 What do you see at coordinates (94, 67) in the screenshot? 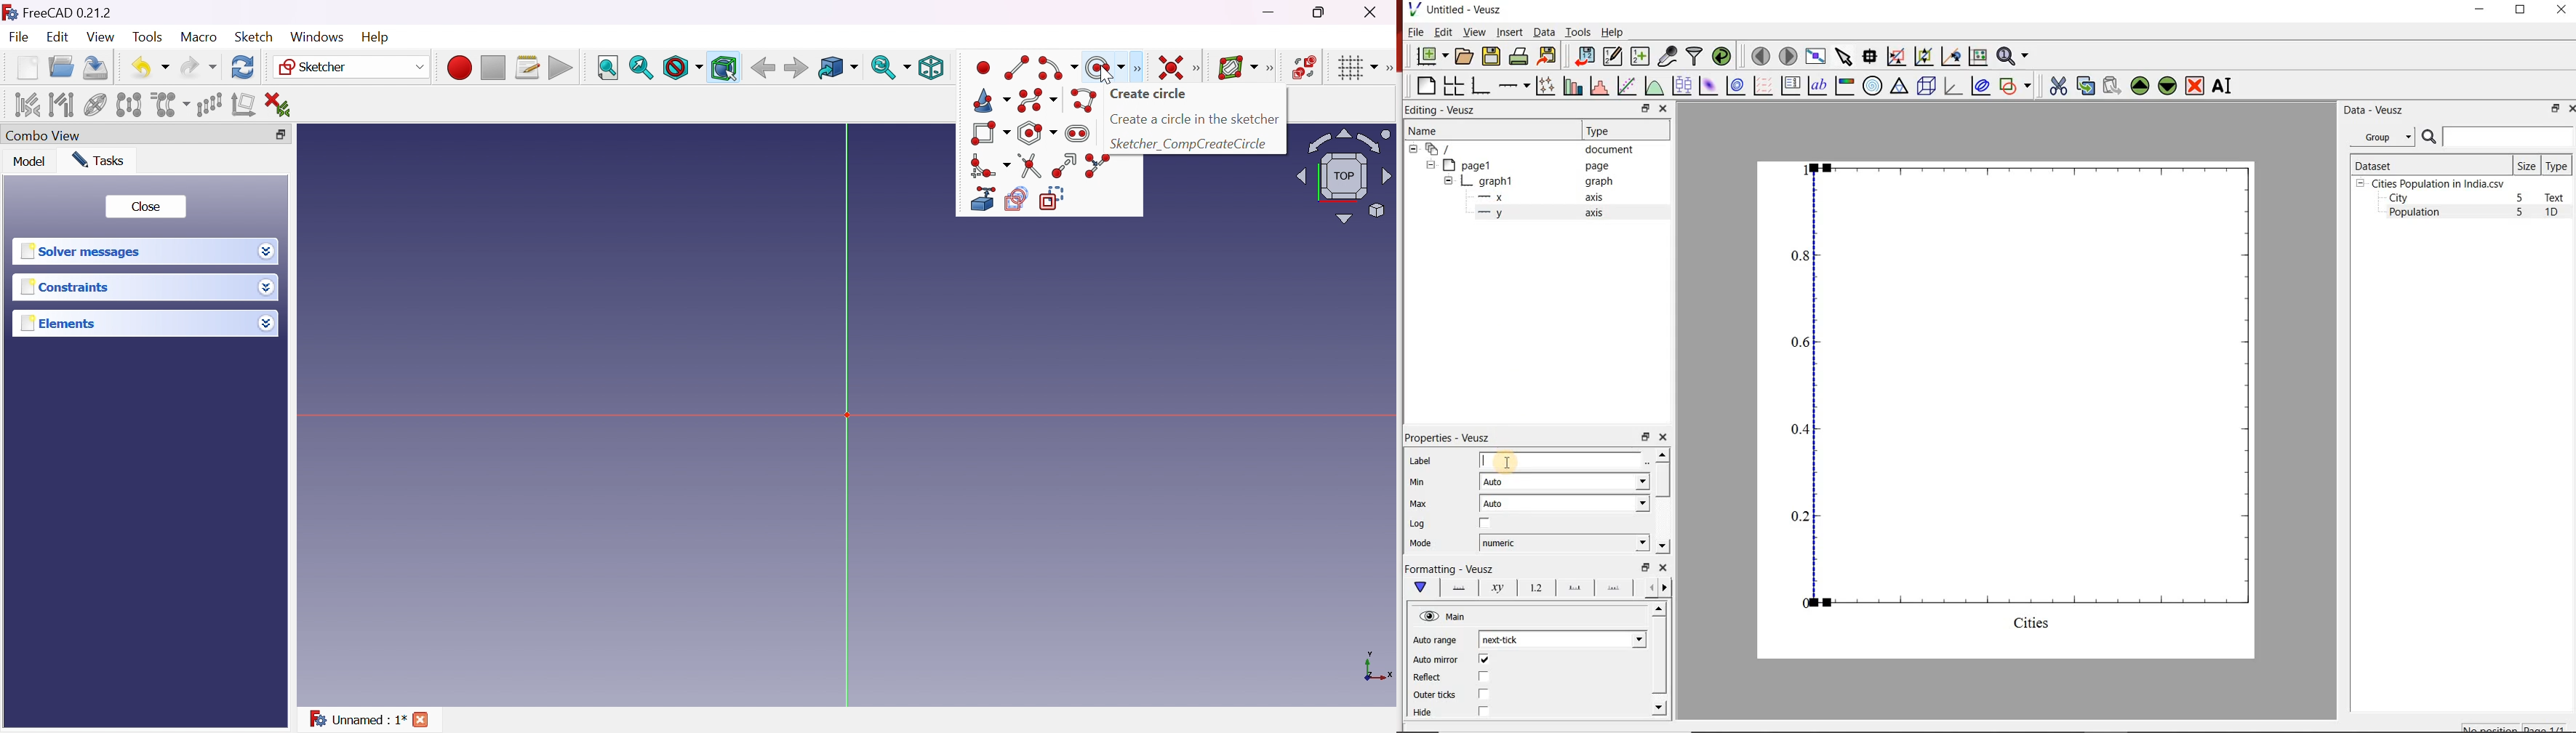
I see `Save` at bounding box center [94, 67].